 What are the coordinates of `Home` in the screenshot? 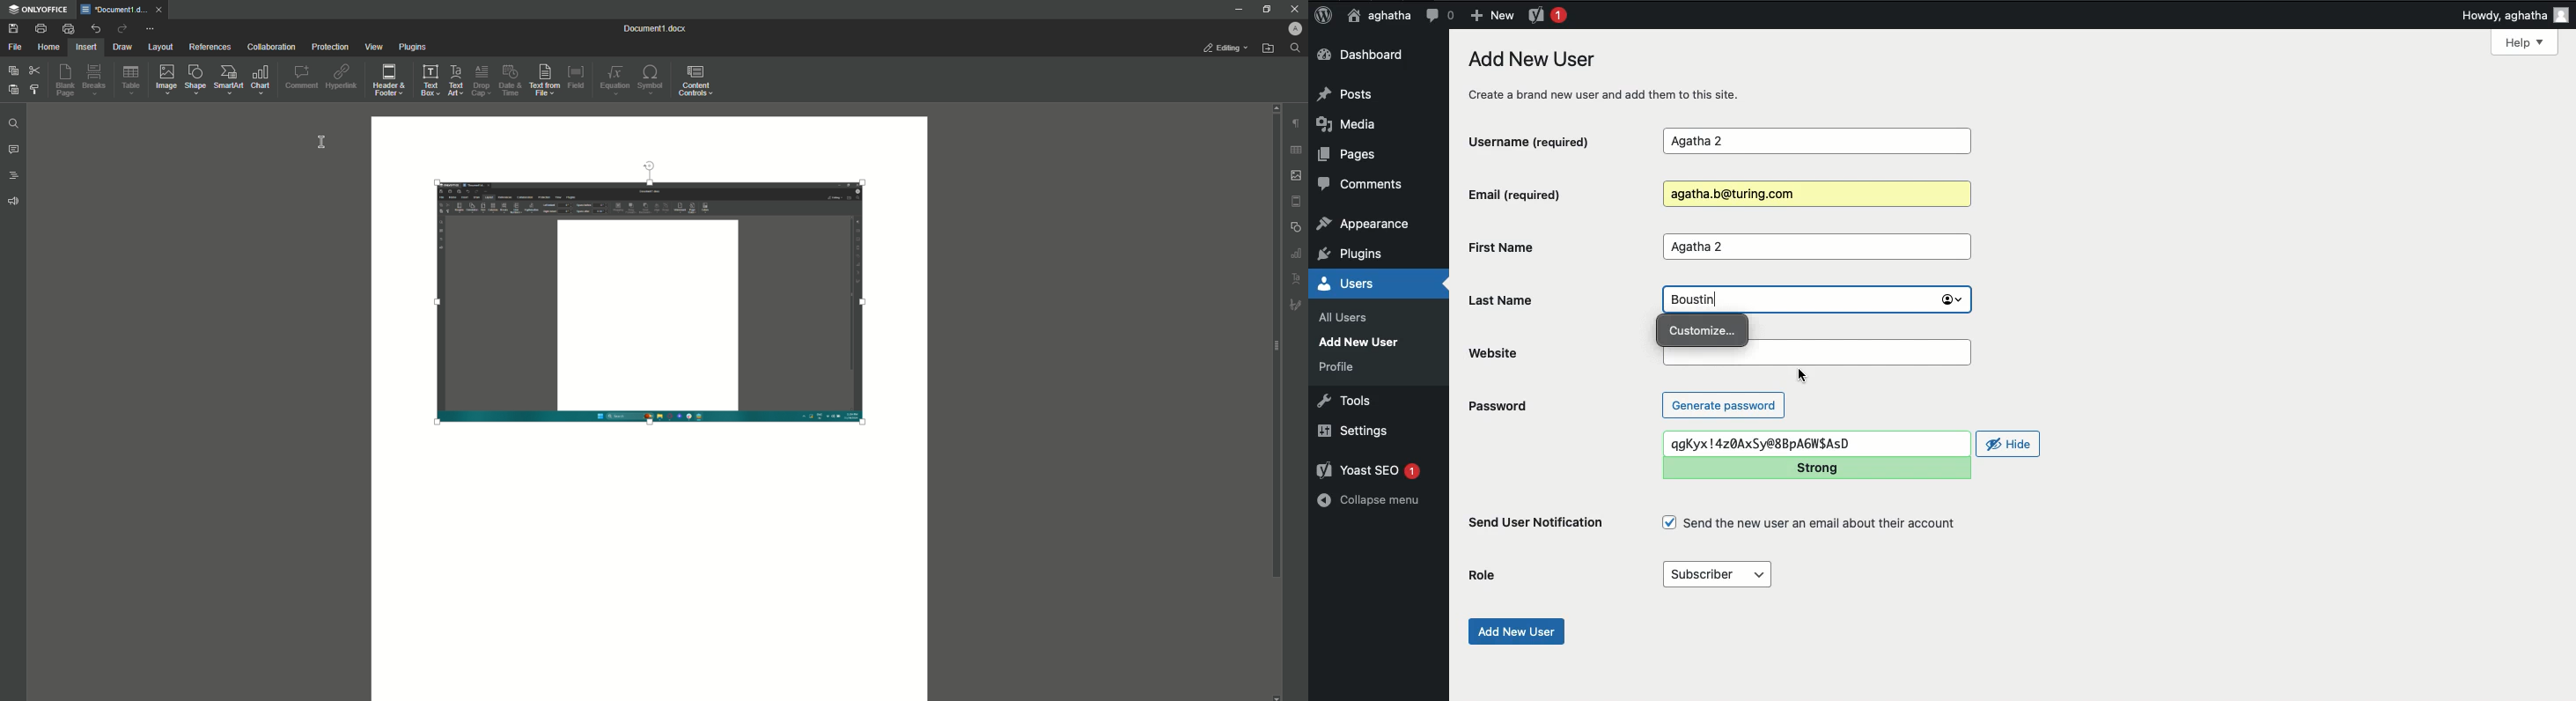 It's located at (48, 48).